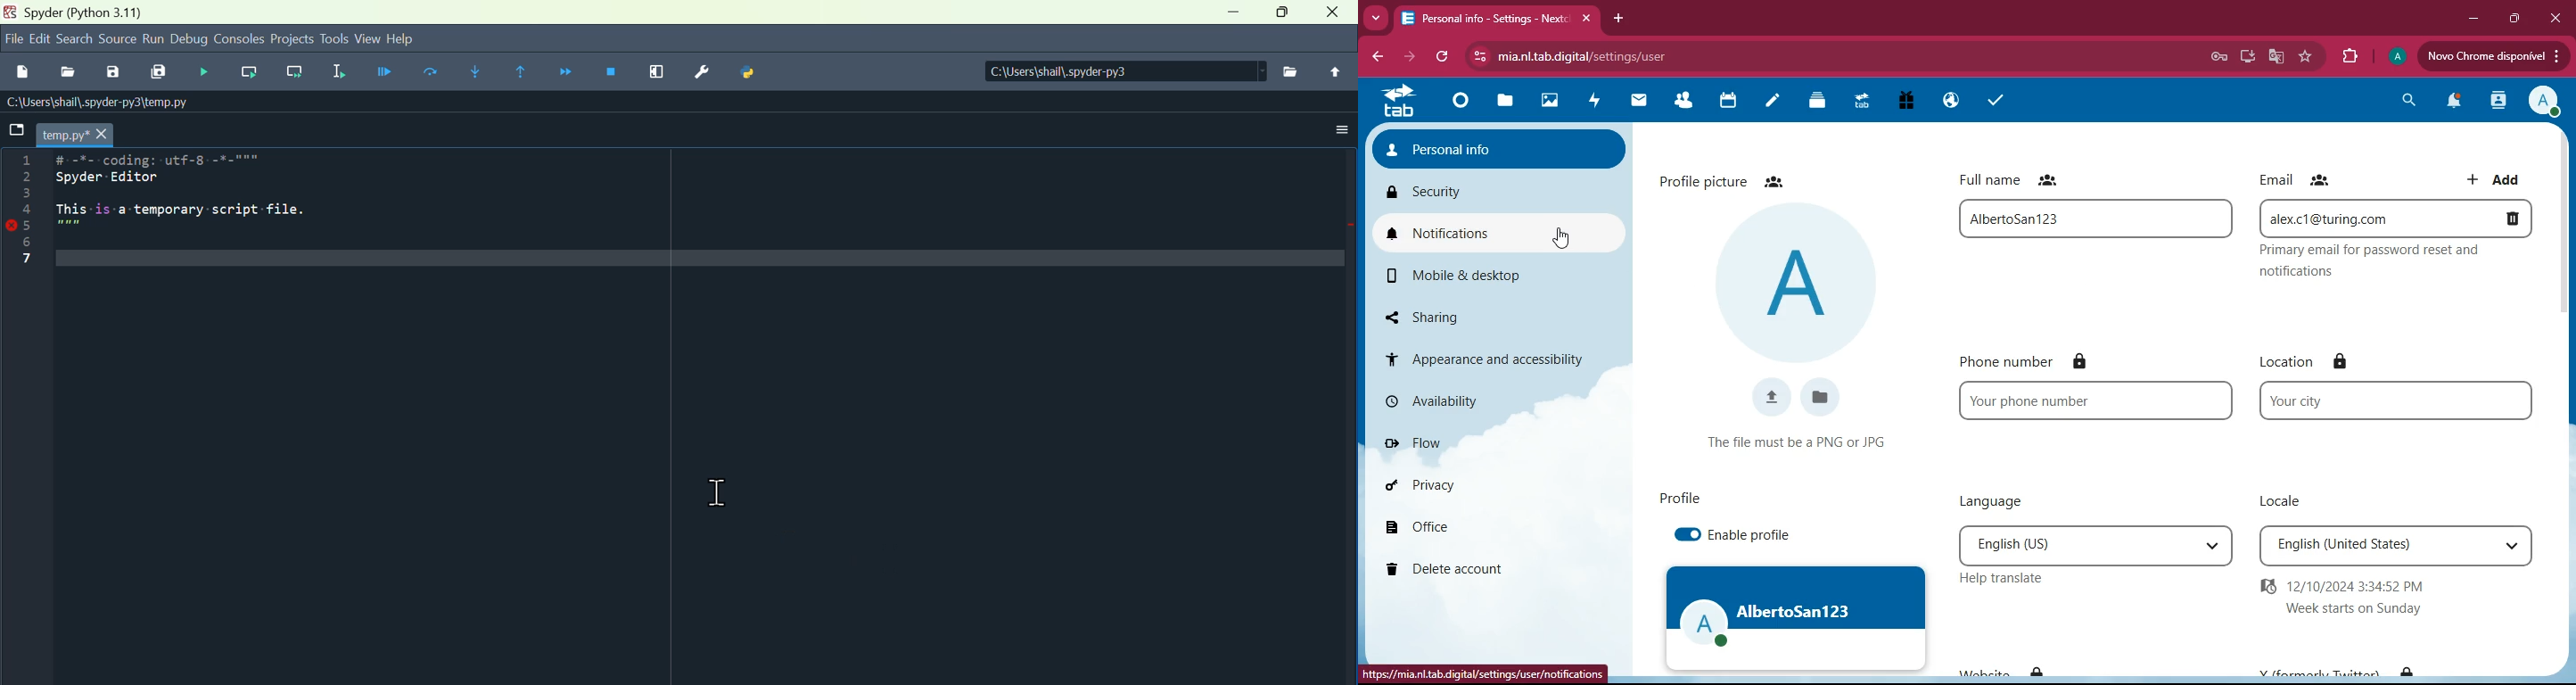 The height and width of the screenshot is (700, 2576). I want to click on files, so click(1287, 73).